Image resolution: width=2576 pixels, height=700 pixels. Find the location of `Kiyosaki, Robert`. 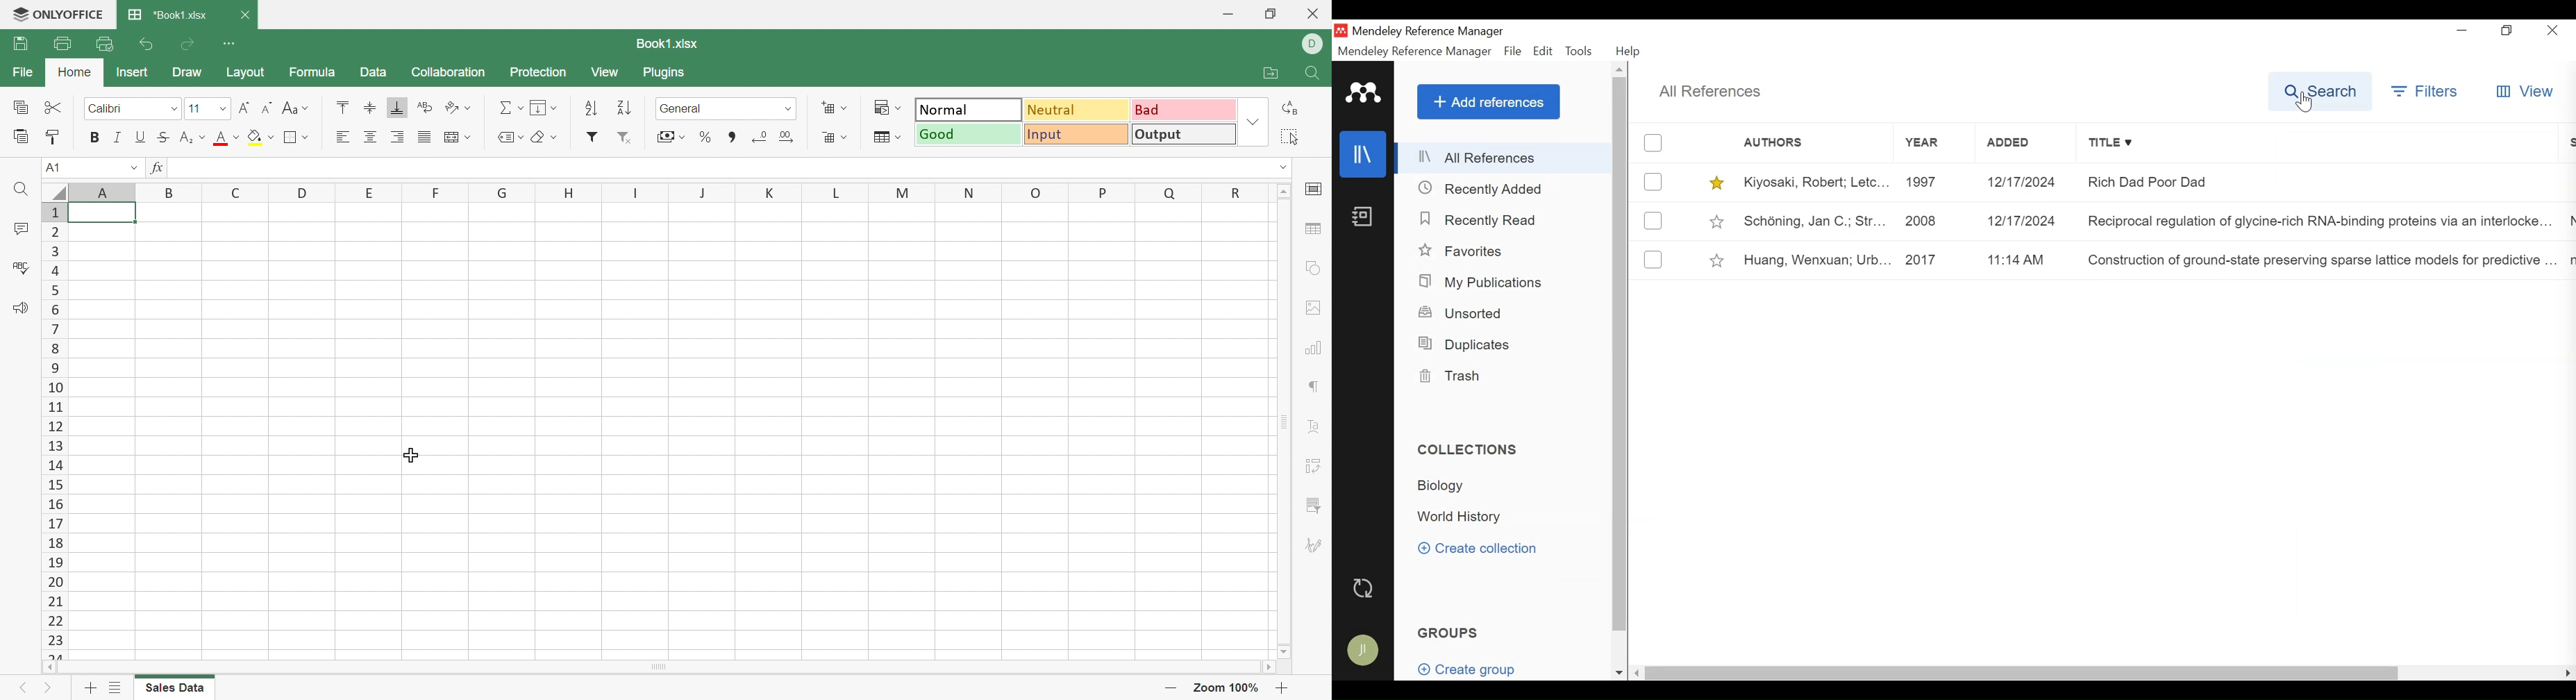

Kiyosaki, Robert is located at coordinates (1813, 181).